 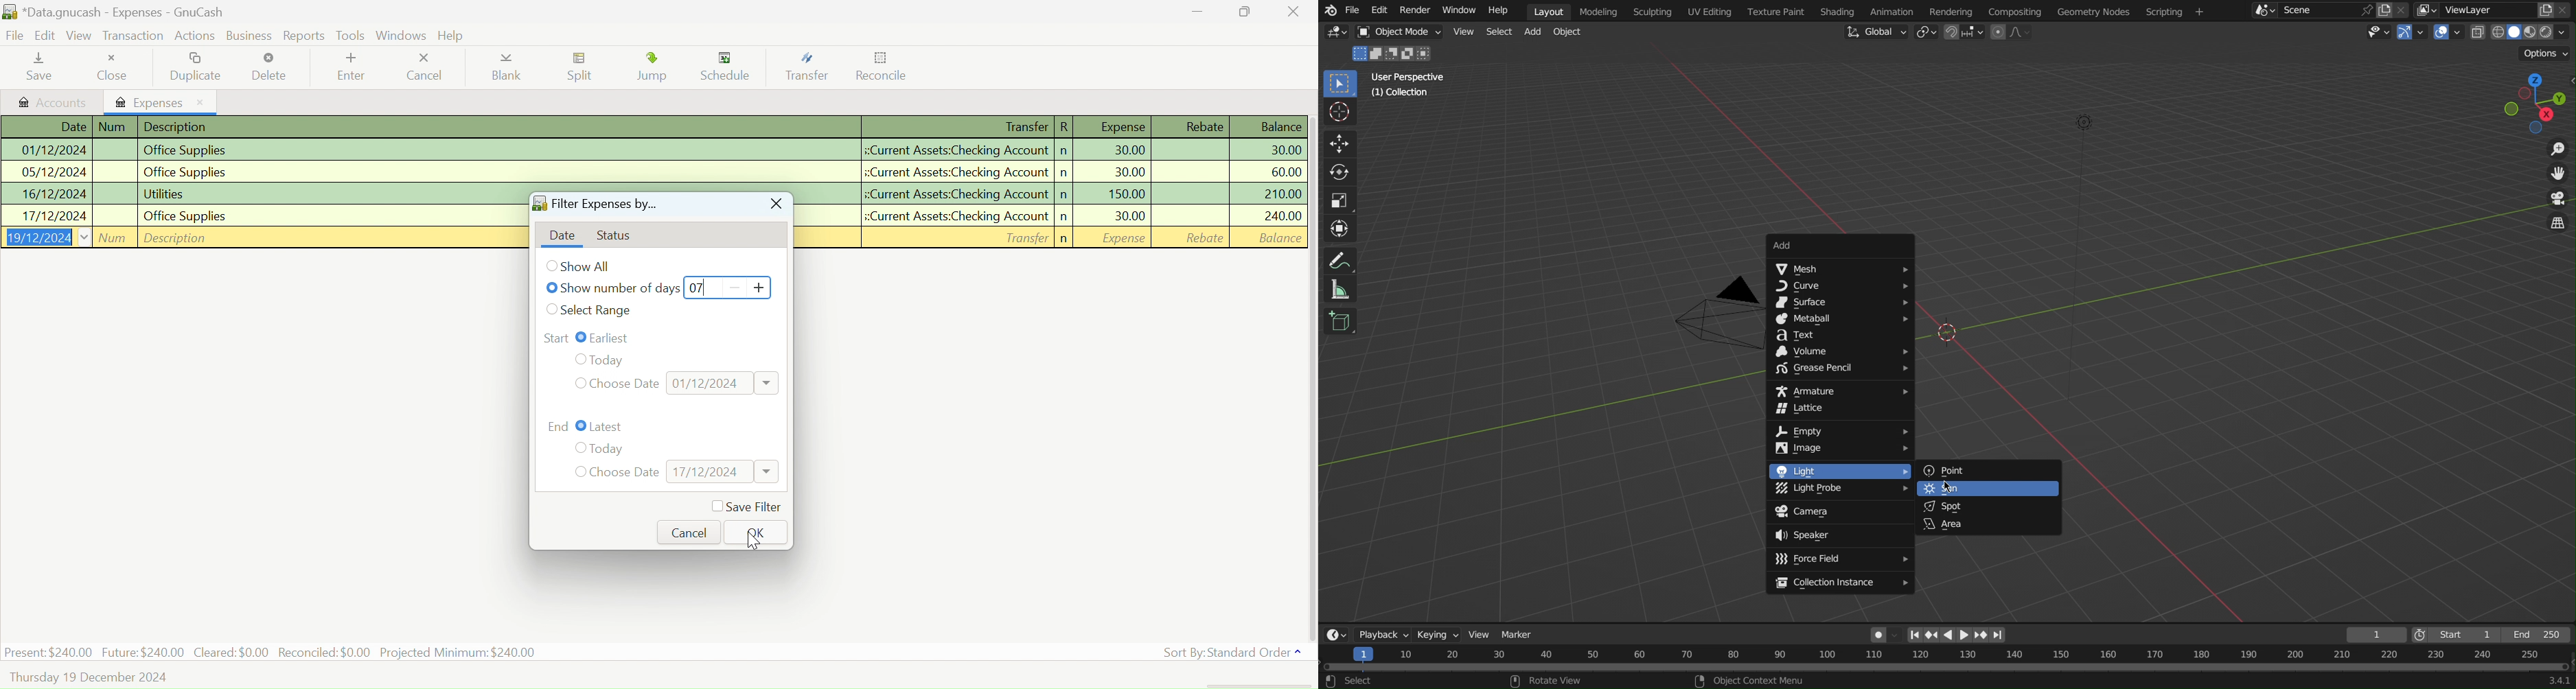 What do you see at coordinates (1840, 370) in the screenshot?
I see `Grease Pencil` at bounding box center [1840, 370].